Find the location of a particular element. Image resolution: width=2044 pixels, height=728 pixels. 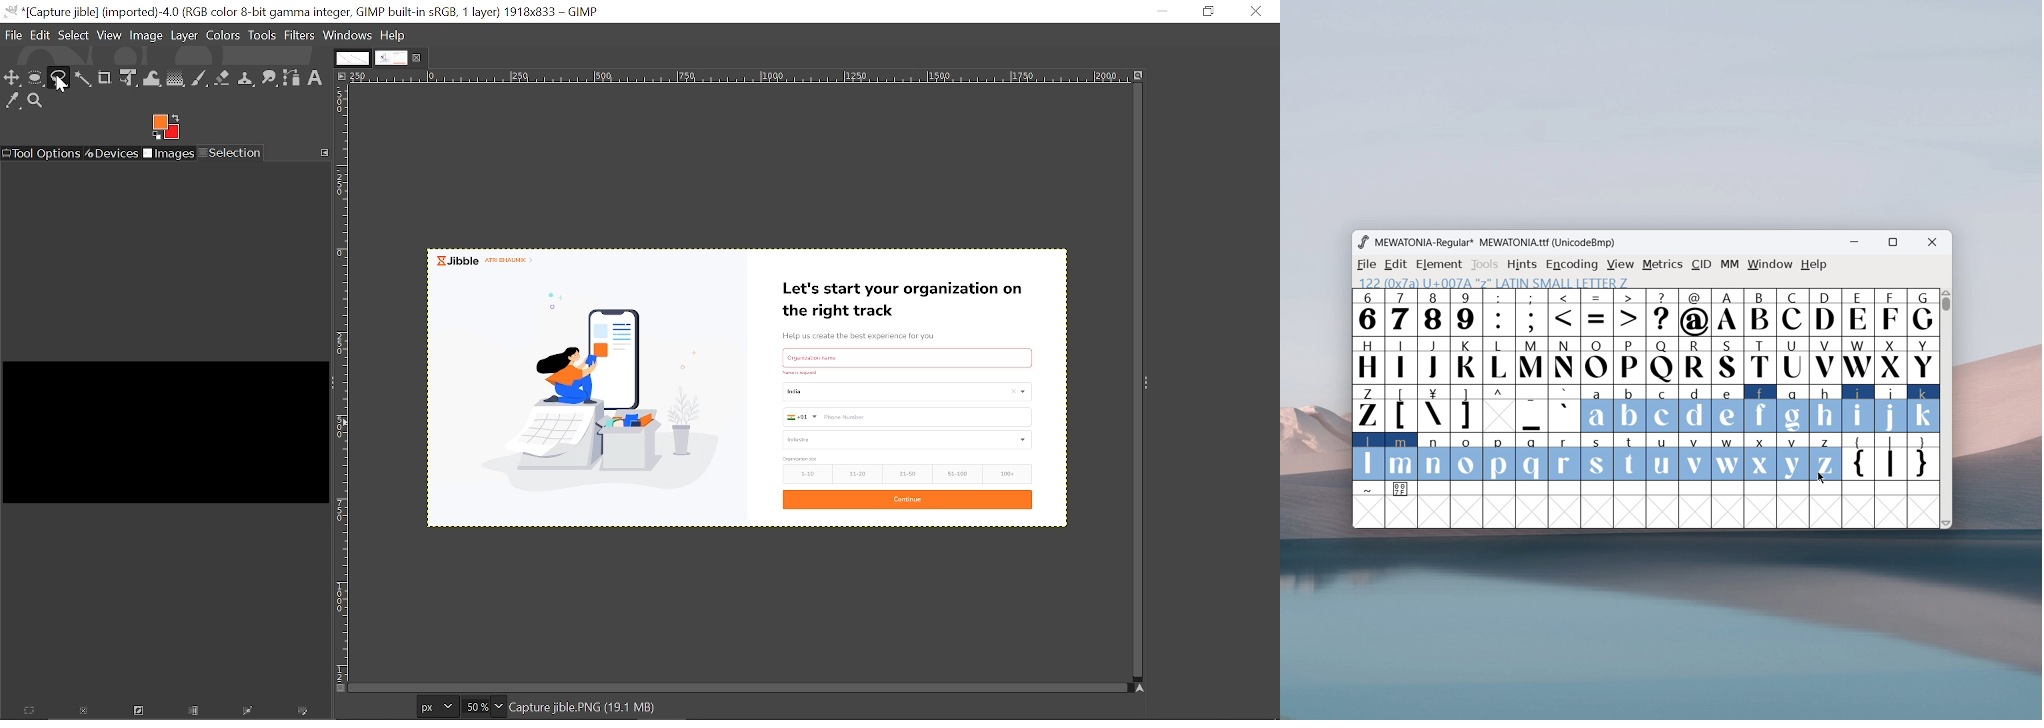

; is located at coordinates (1532, 313).